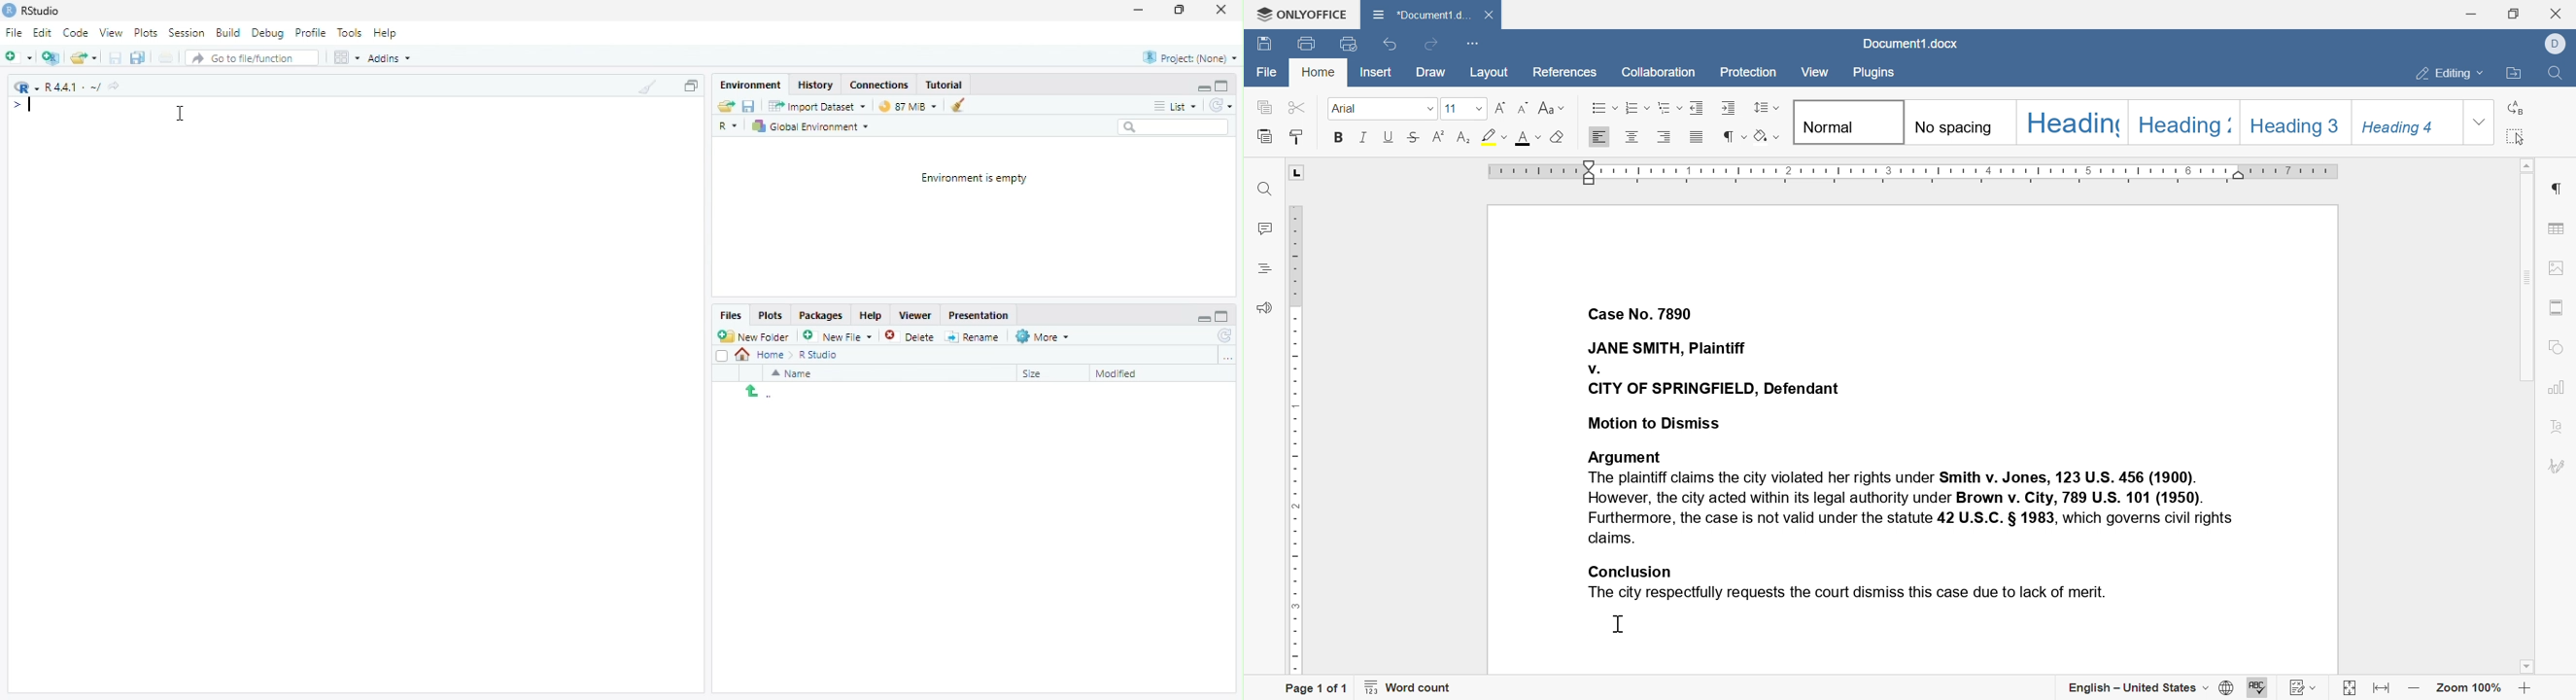 This screenshot has height=700, width=2576. I want to click on Save all tabs, so click(137, 56).